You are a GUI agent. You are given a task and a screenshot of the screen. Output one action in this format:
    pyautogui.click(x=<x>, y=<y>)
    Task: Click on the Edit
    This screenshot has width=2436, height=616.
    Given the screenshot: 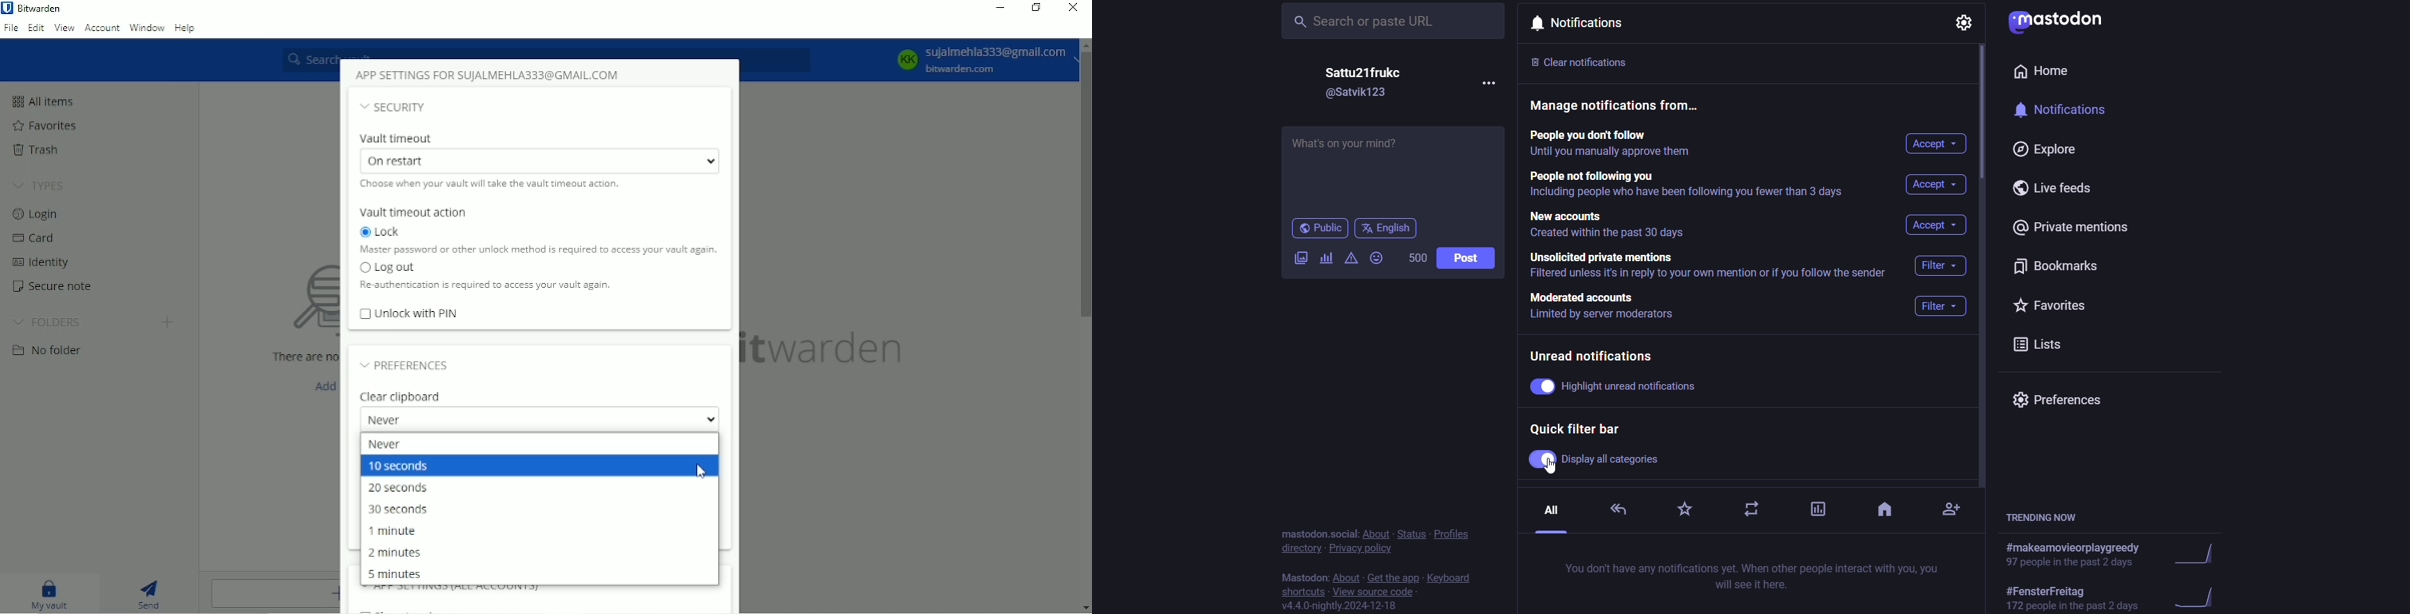 What is the action you would take?
    pyautogui.click(x=34, y=27)
    